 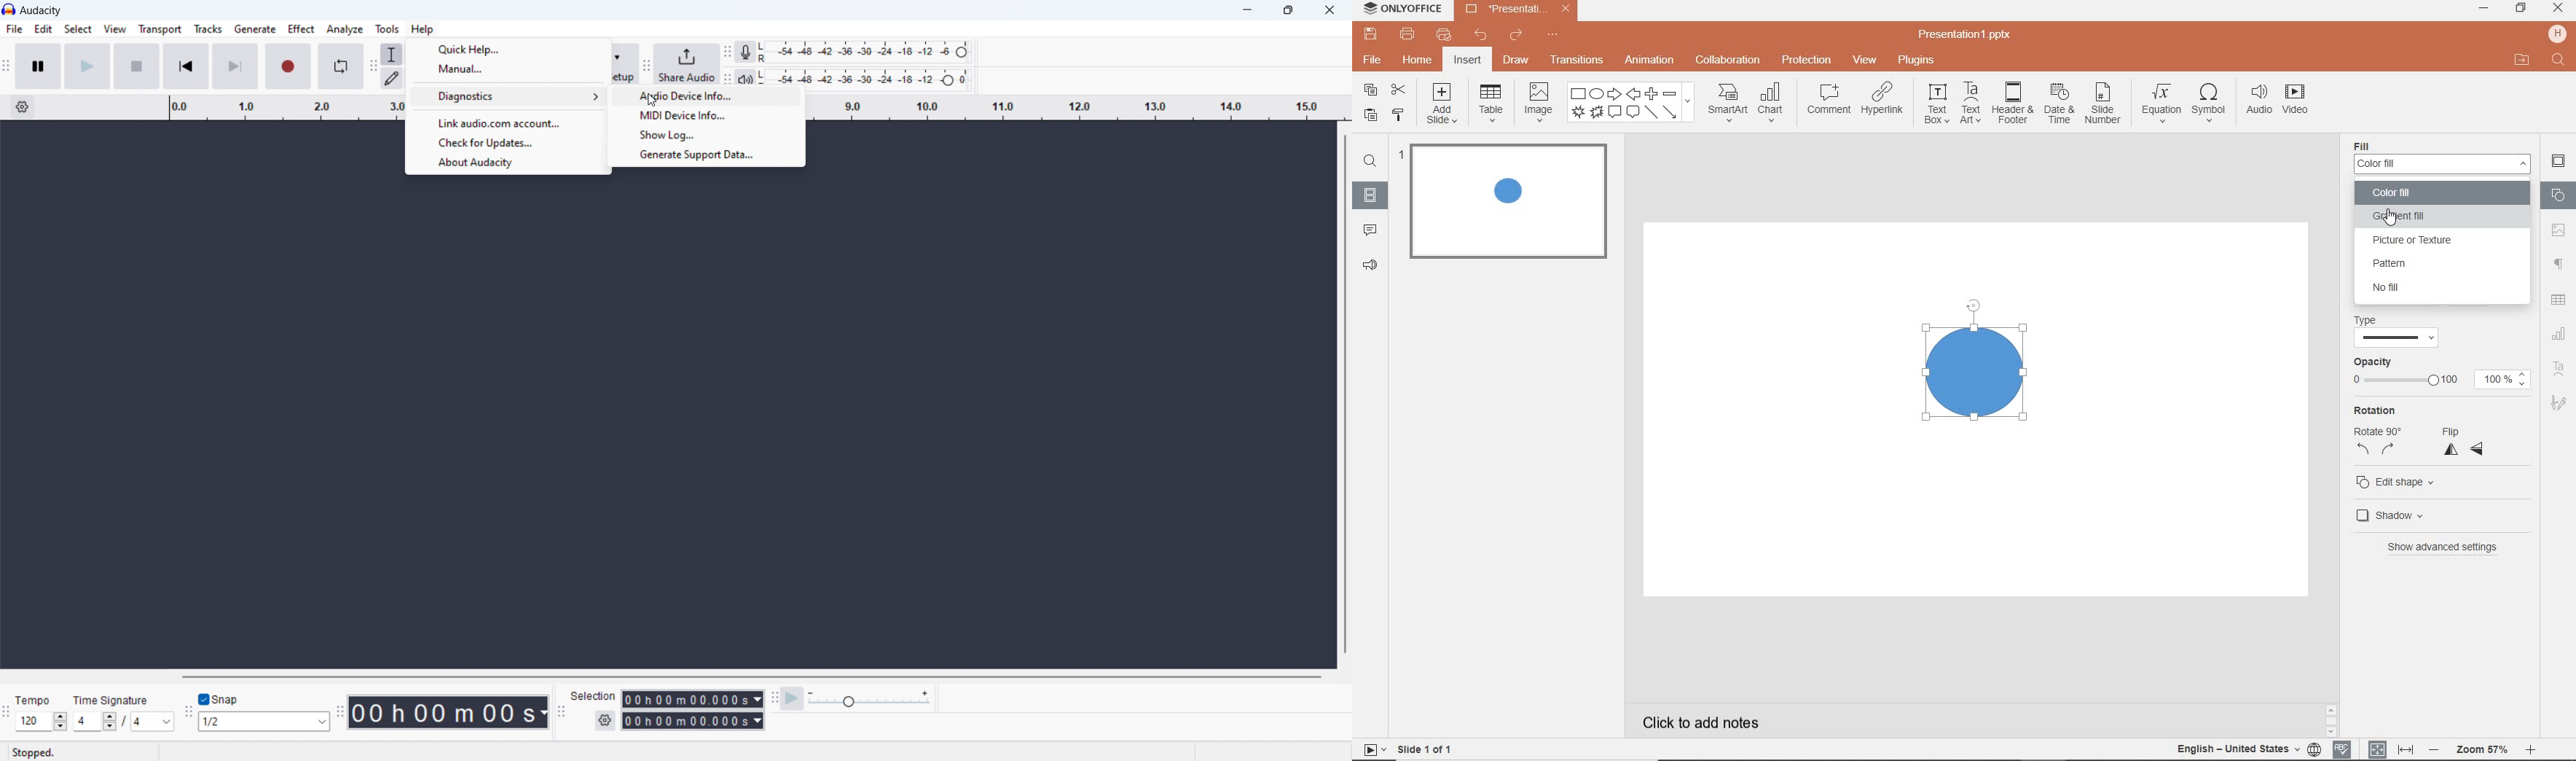 What do you see at coordinates (2297, 101) in the screenshot?
I see `videos` at bounding box center [2297, 101].